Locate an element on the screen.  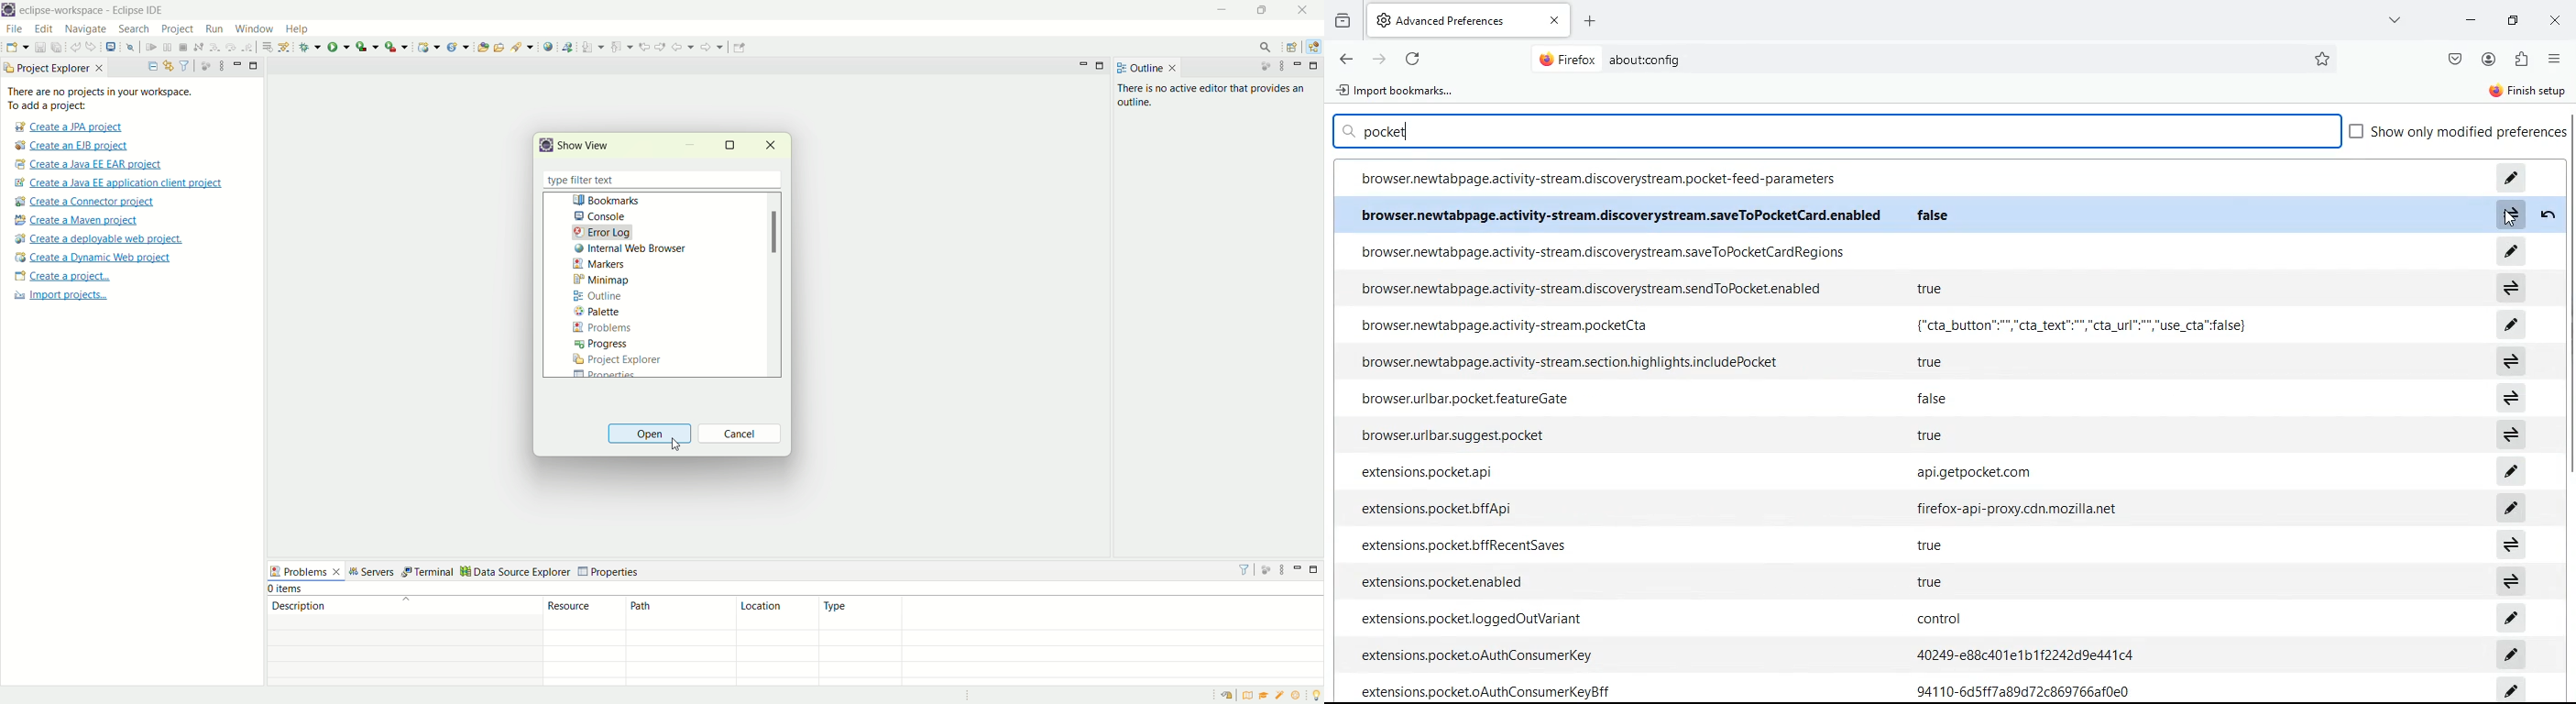
save all is located at coordinates (57, 47).